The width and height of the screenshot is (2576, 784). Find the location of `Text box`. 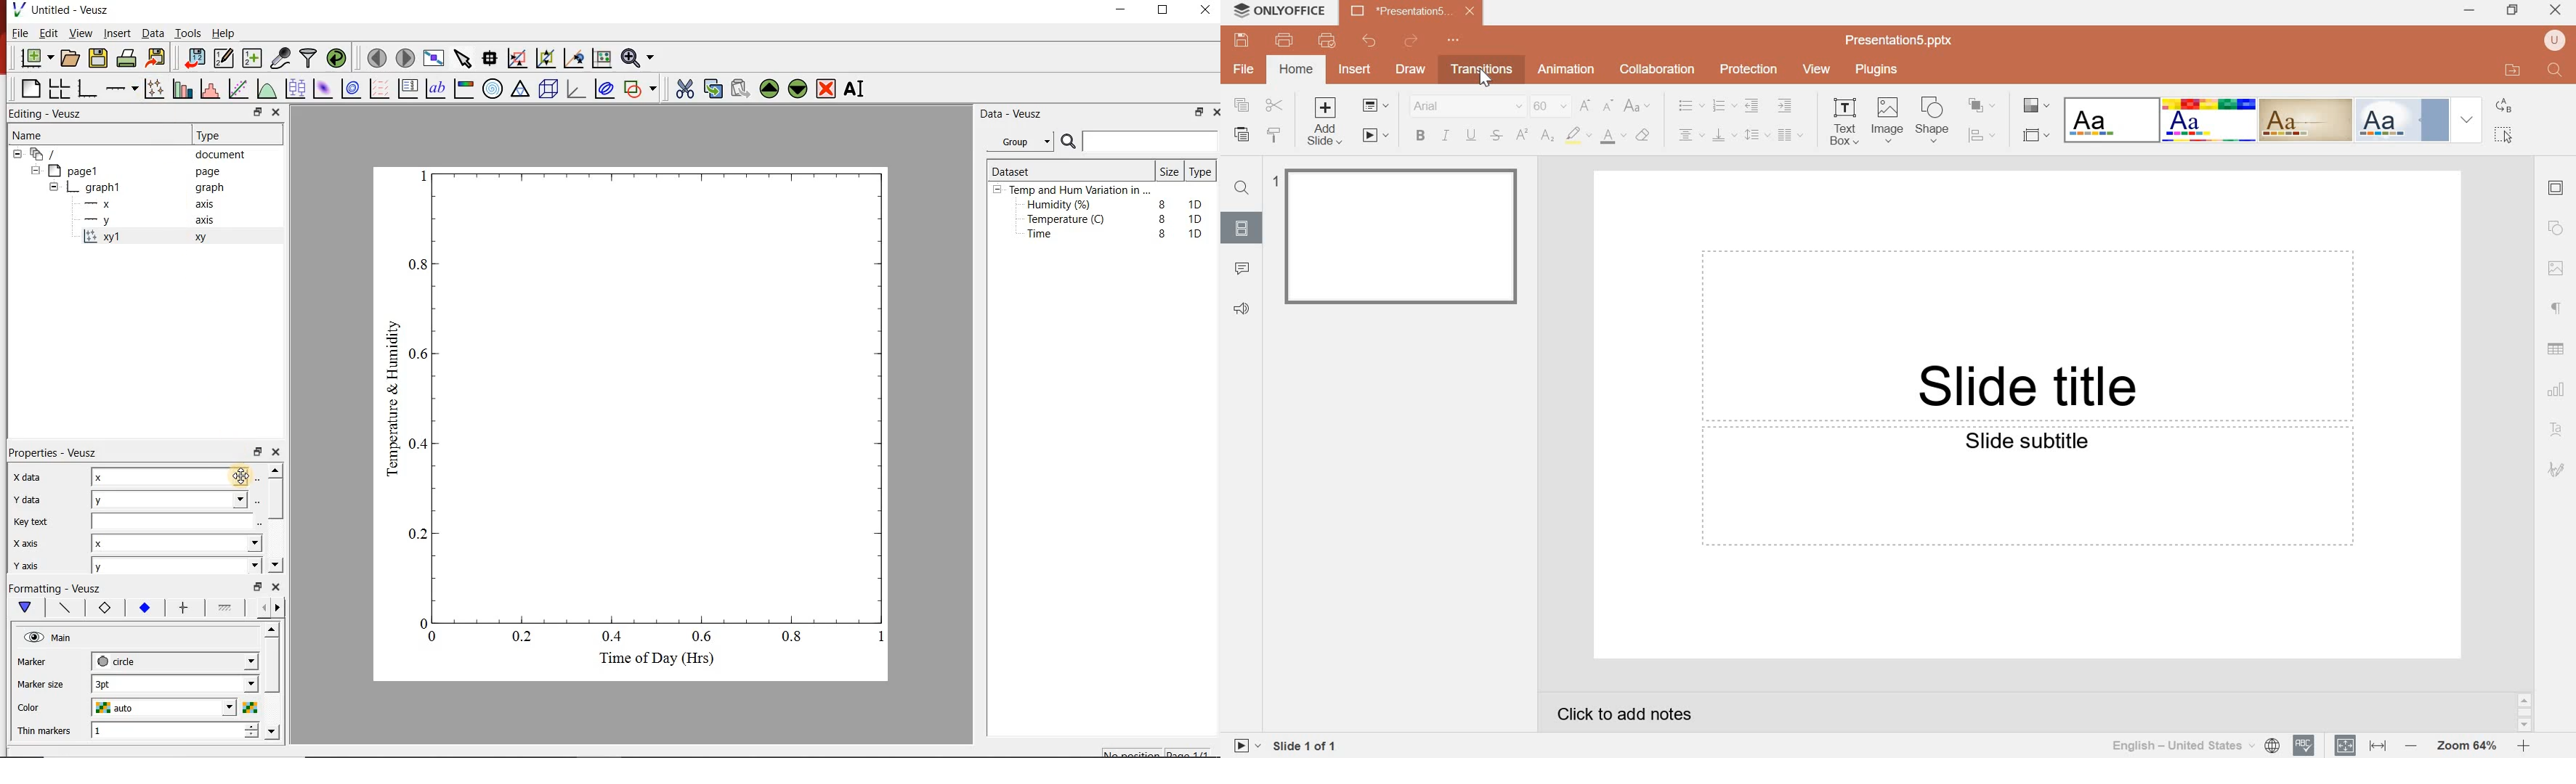

Text box is located at coordinates (1844, 125).